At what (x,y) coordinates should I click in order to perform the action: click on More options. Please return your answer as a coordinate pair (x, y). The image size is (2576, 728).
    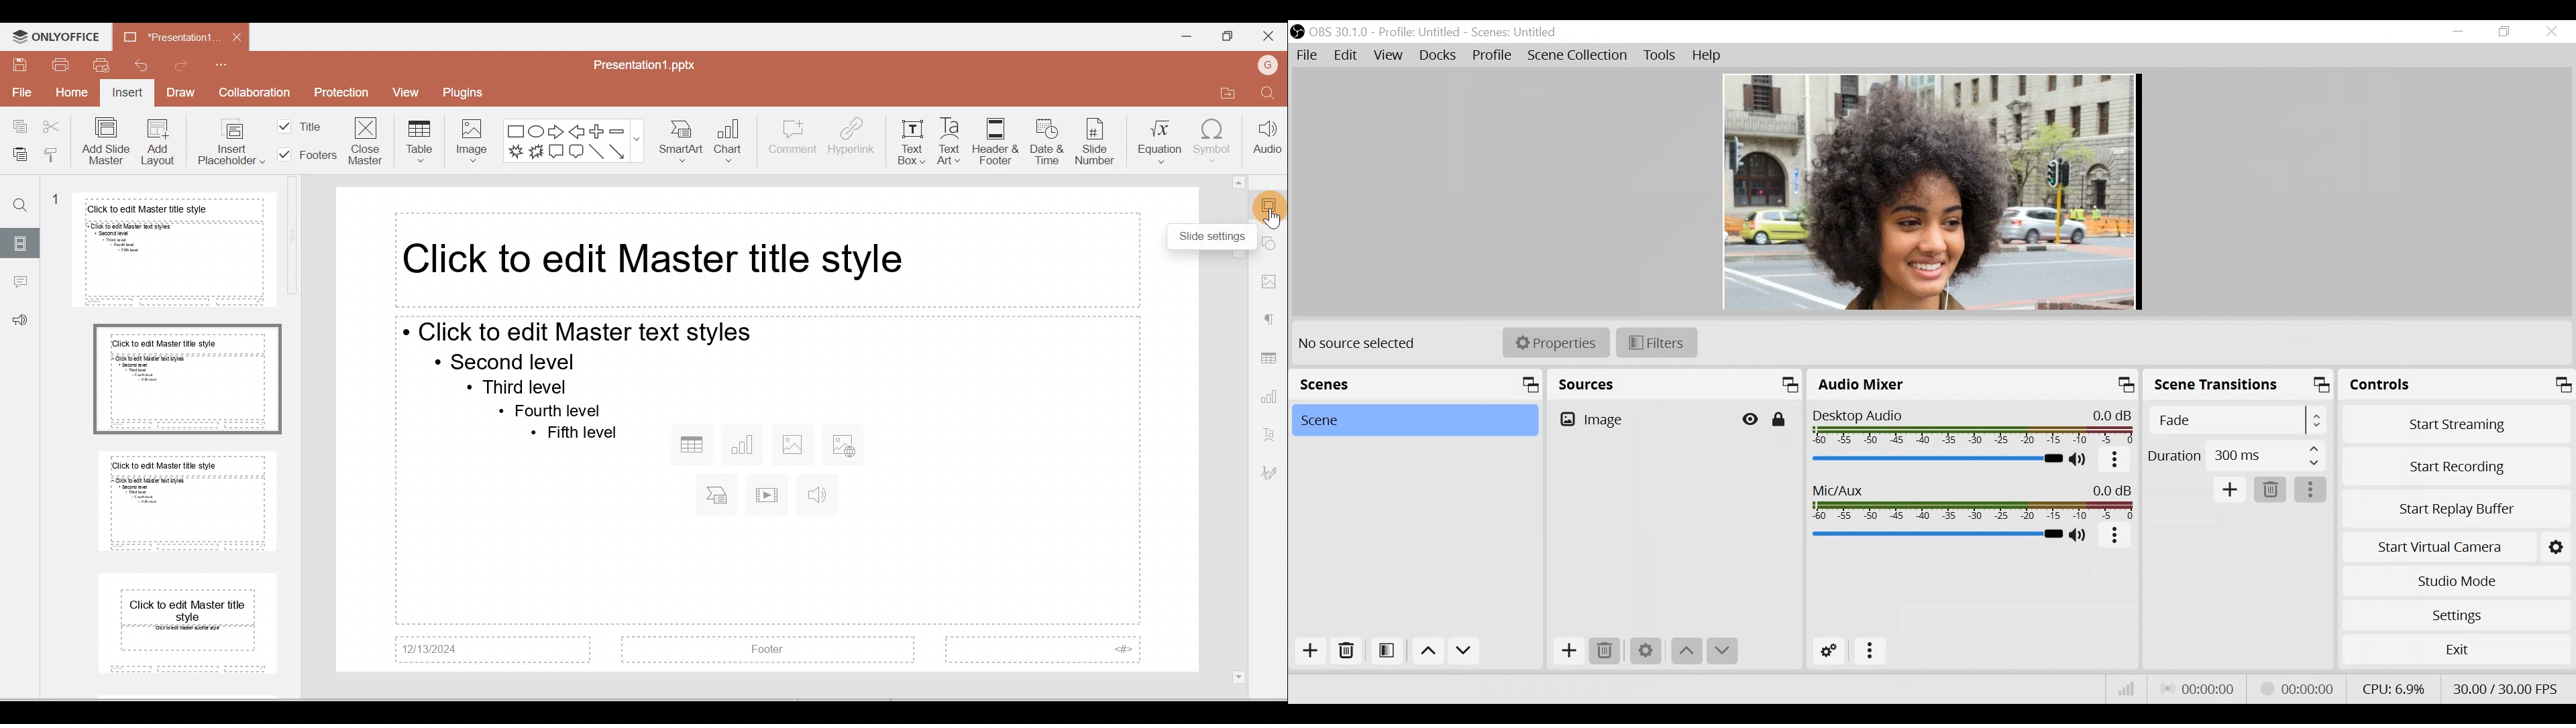
    Looking at the image, I should click on (1866, 652).